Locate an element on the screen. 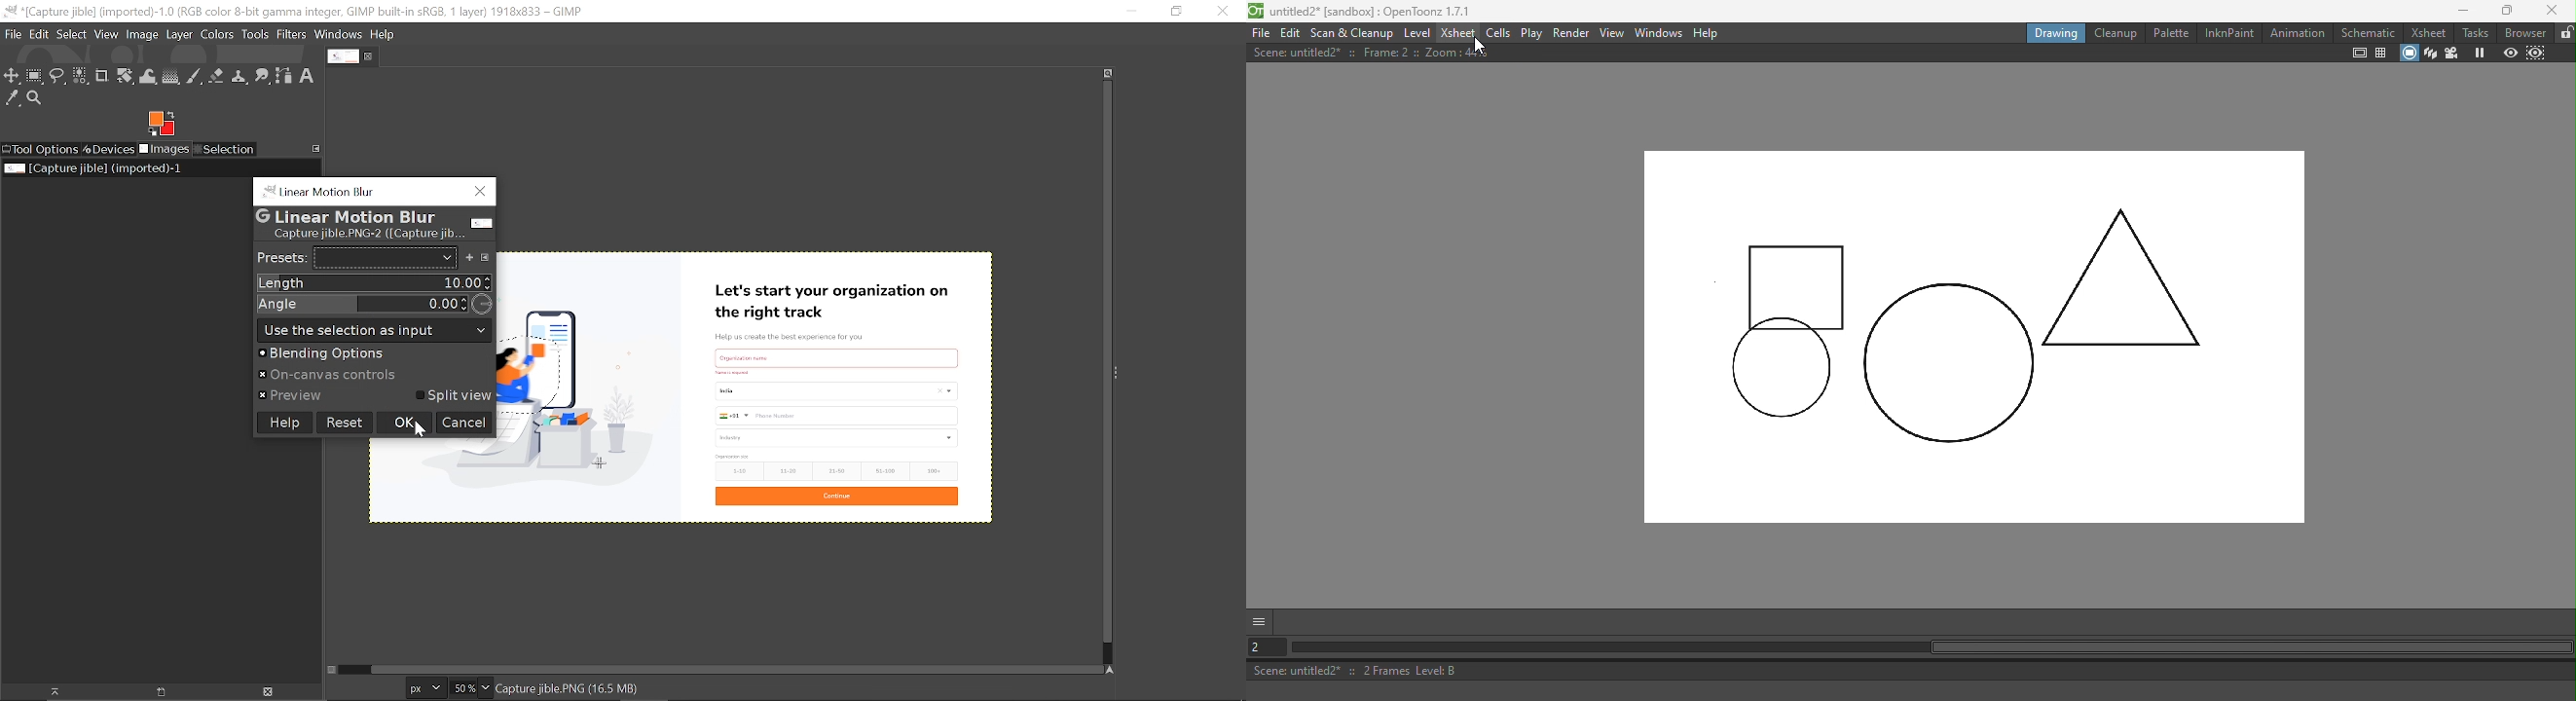 The width and height of the screenshot is (2576, 728). Presets is located at coordinates (279, 258).